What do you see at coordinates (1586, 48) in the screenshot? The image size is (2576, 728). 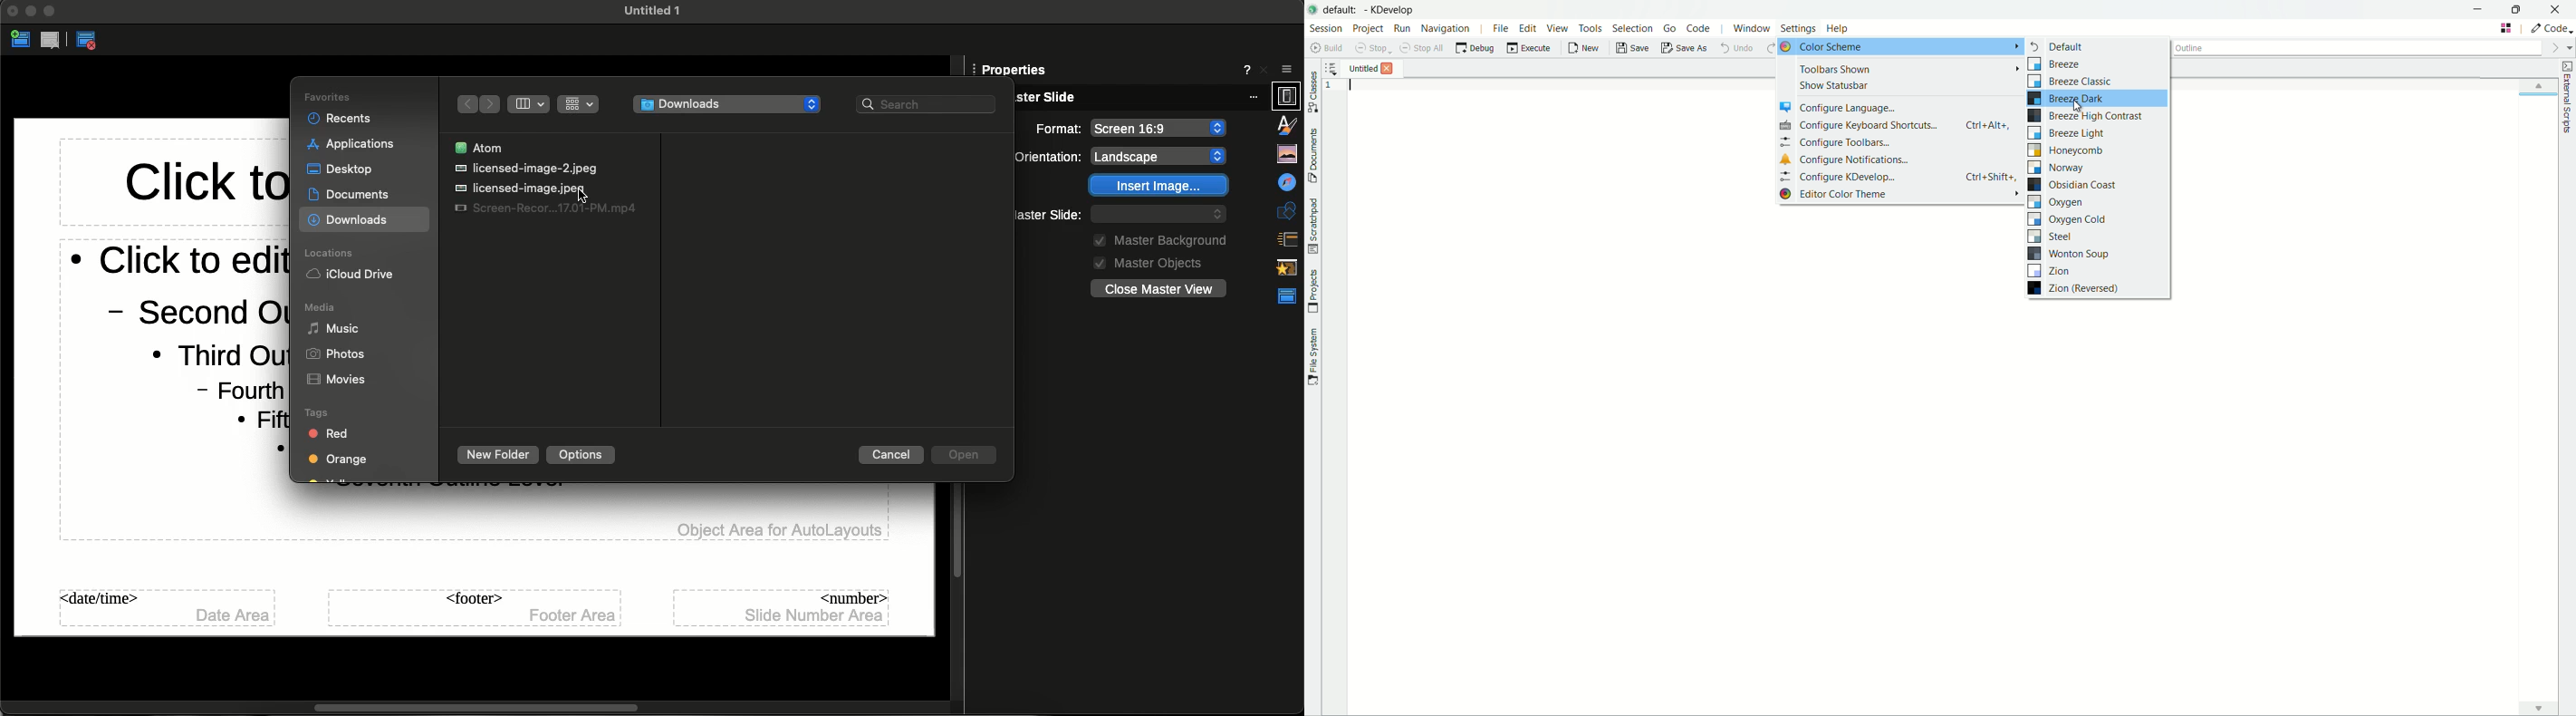 I see `new` at bounding box center [1586, 48].